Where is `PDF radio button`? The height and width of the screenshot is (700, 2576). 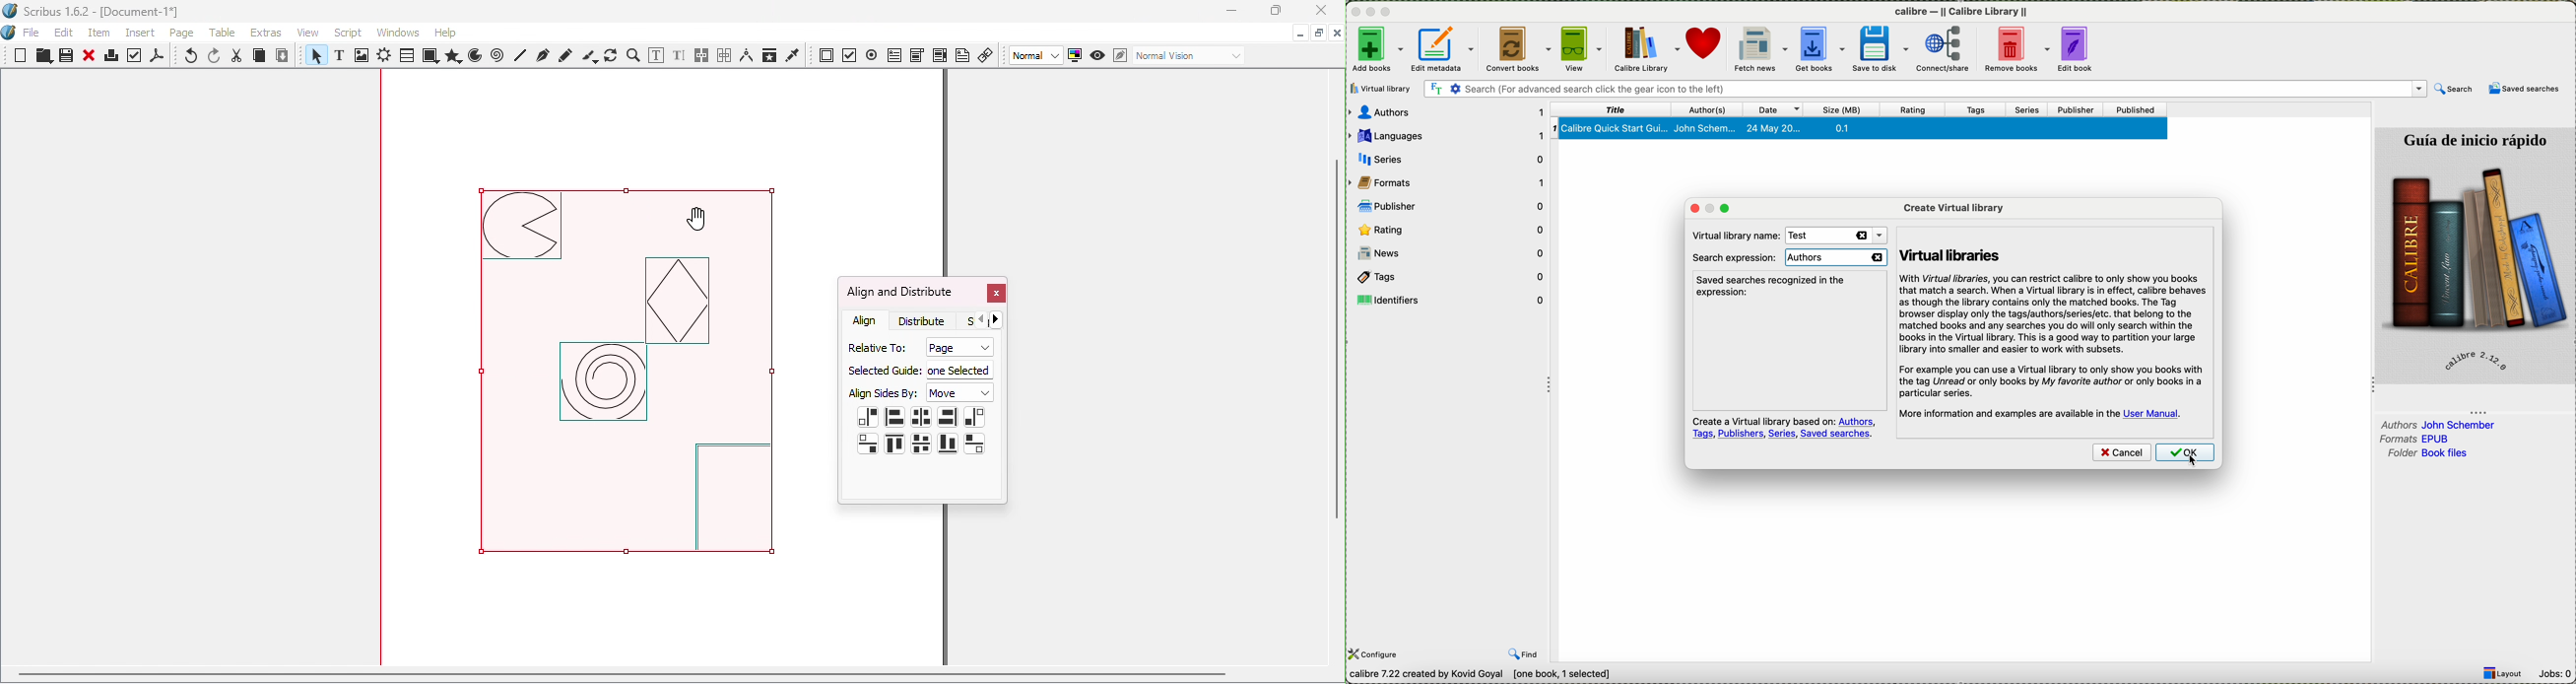
PDF radio button is located at coordinates (872, 54).